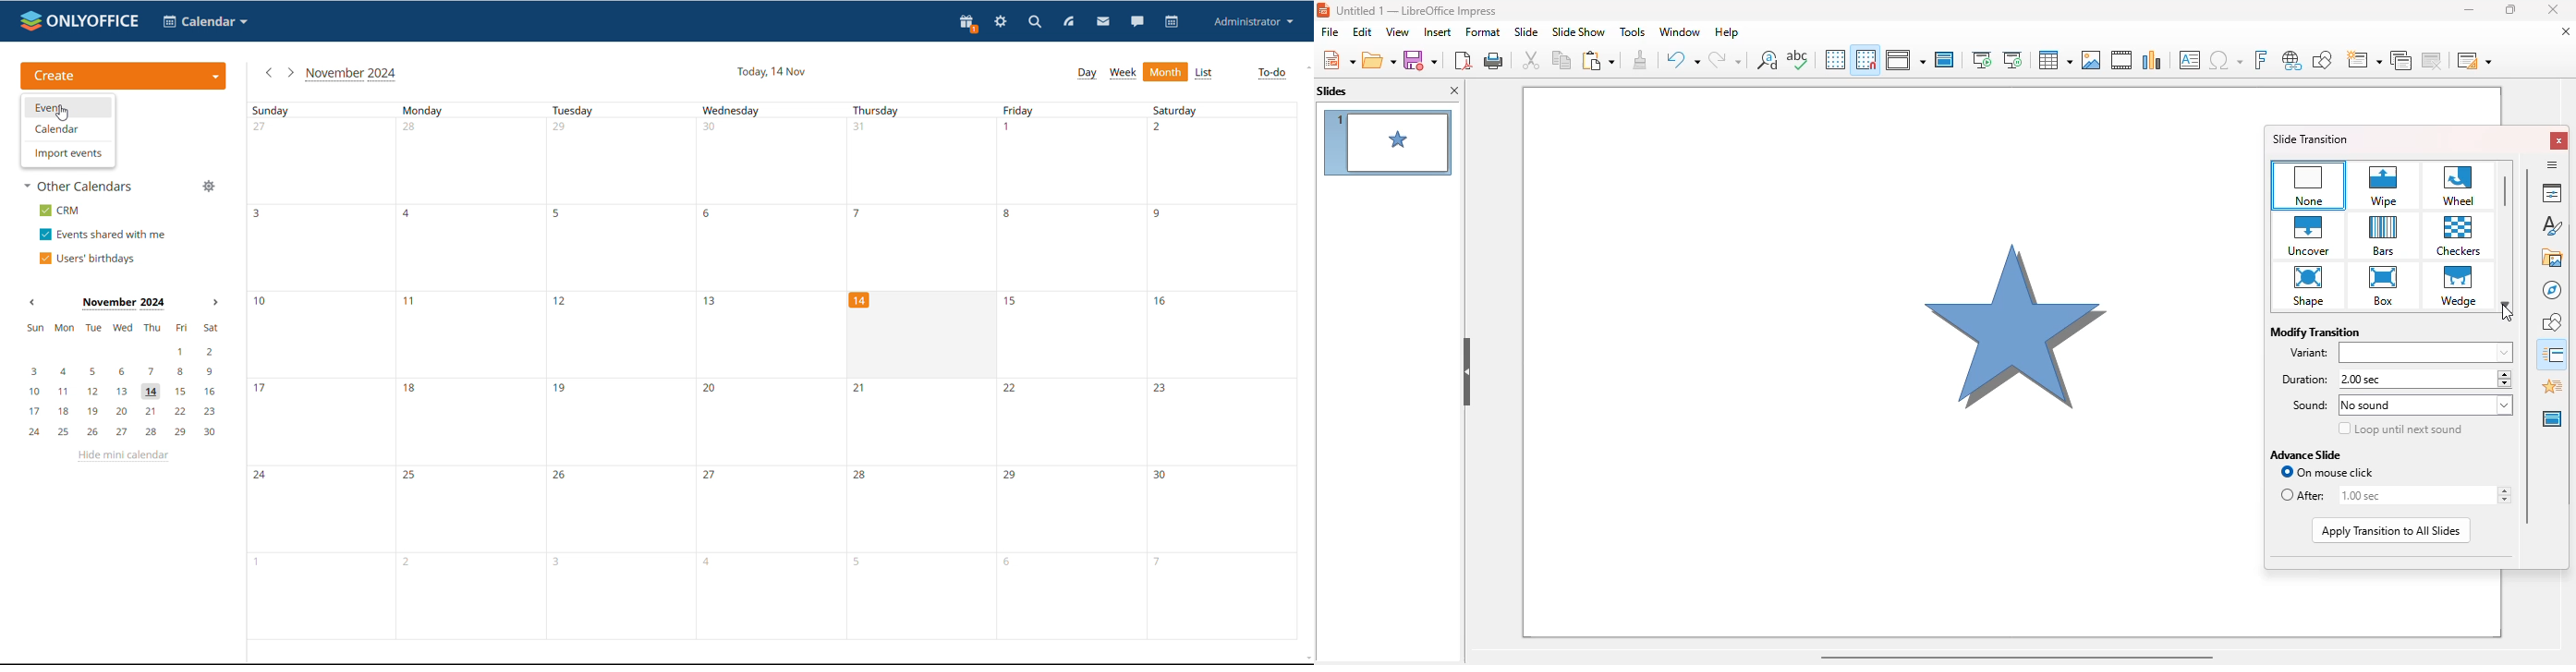  What do you see at coordinates (1463, 59) in the screenshot?
I see `export directly as PDF` at bounding box center [1463, 59].